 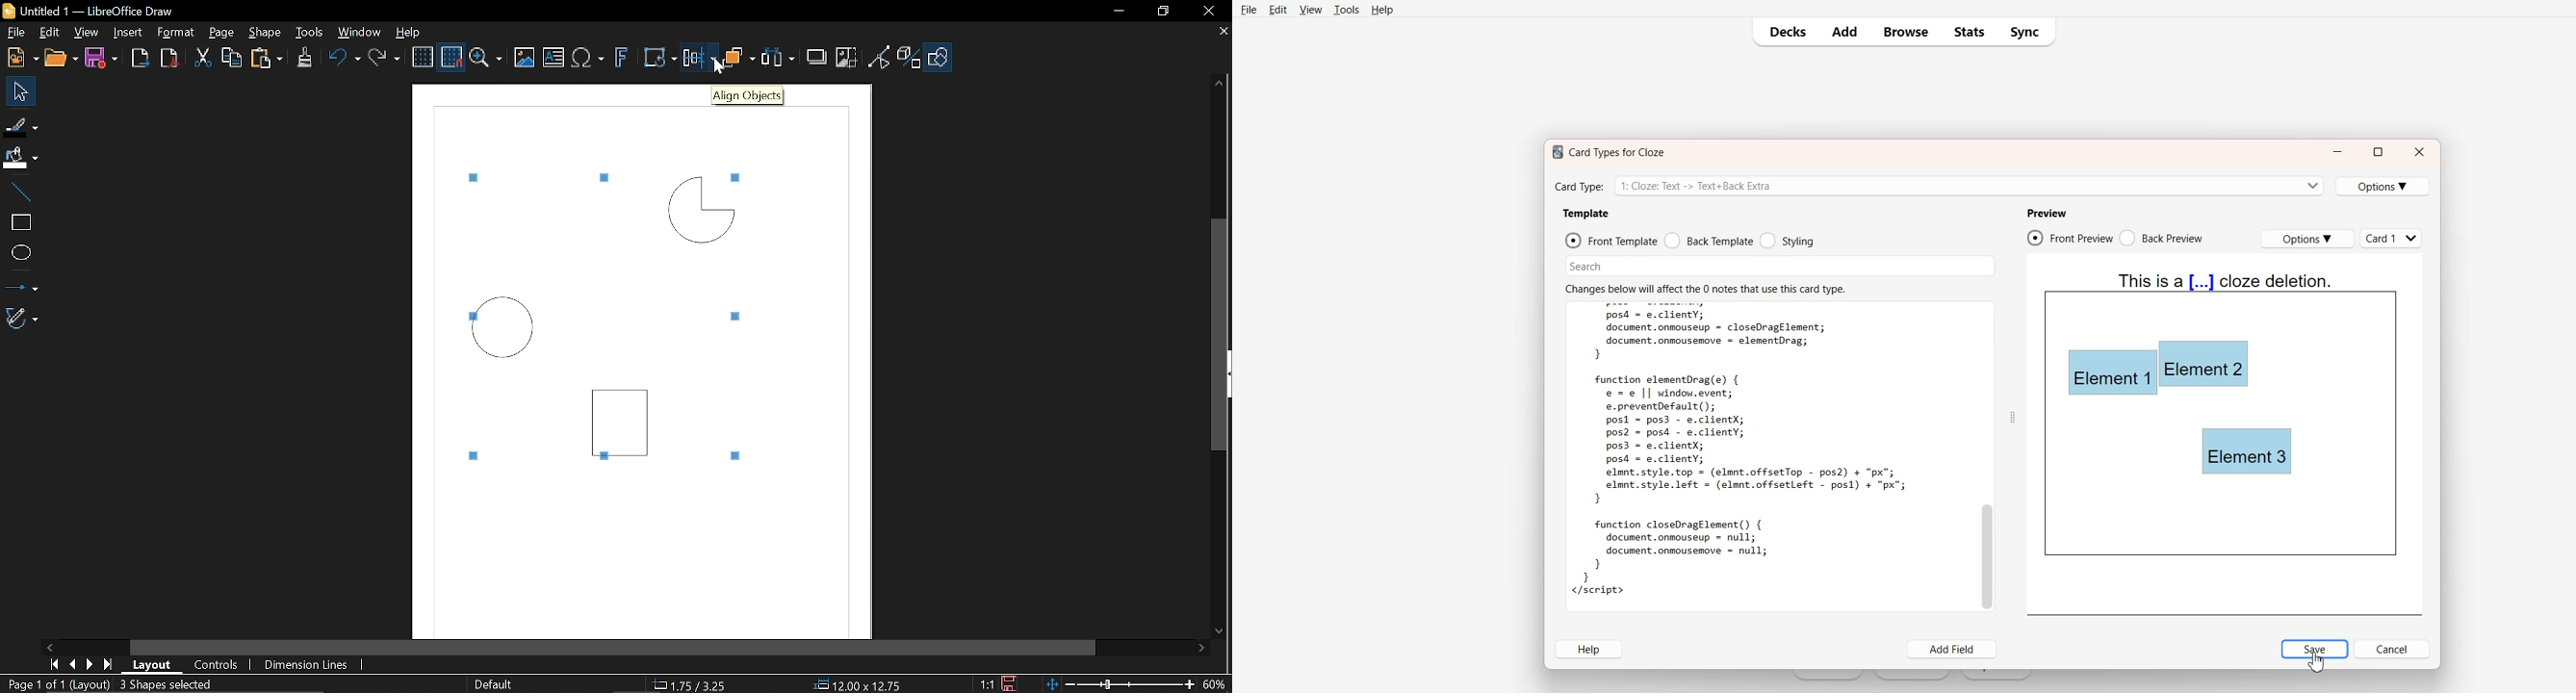 What do you see at coordinates (2307, 239) in the screenshot?
I see `Options` at bounding box center [2307, 239].